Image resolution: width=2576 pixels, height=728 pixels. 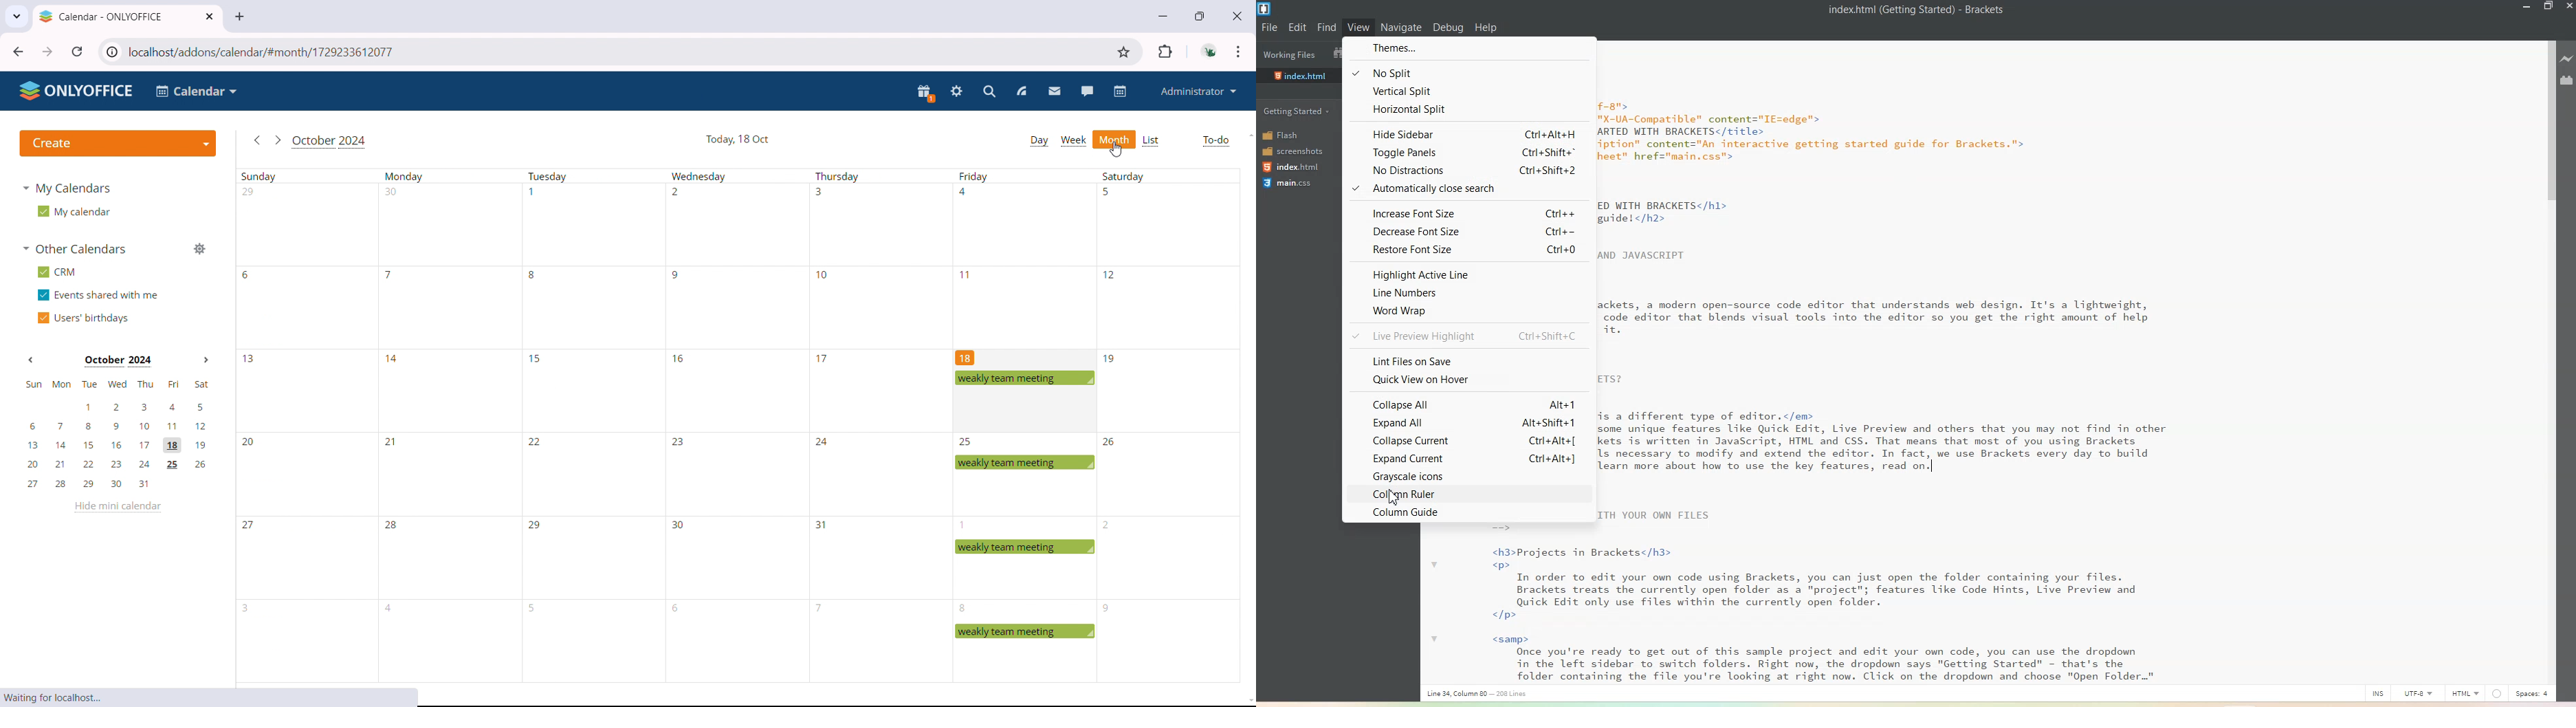 What do you see at coordinates (1237, 16) in the screenshot?
I see `close` at bounding box center [1237, 16].